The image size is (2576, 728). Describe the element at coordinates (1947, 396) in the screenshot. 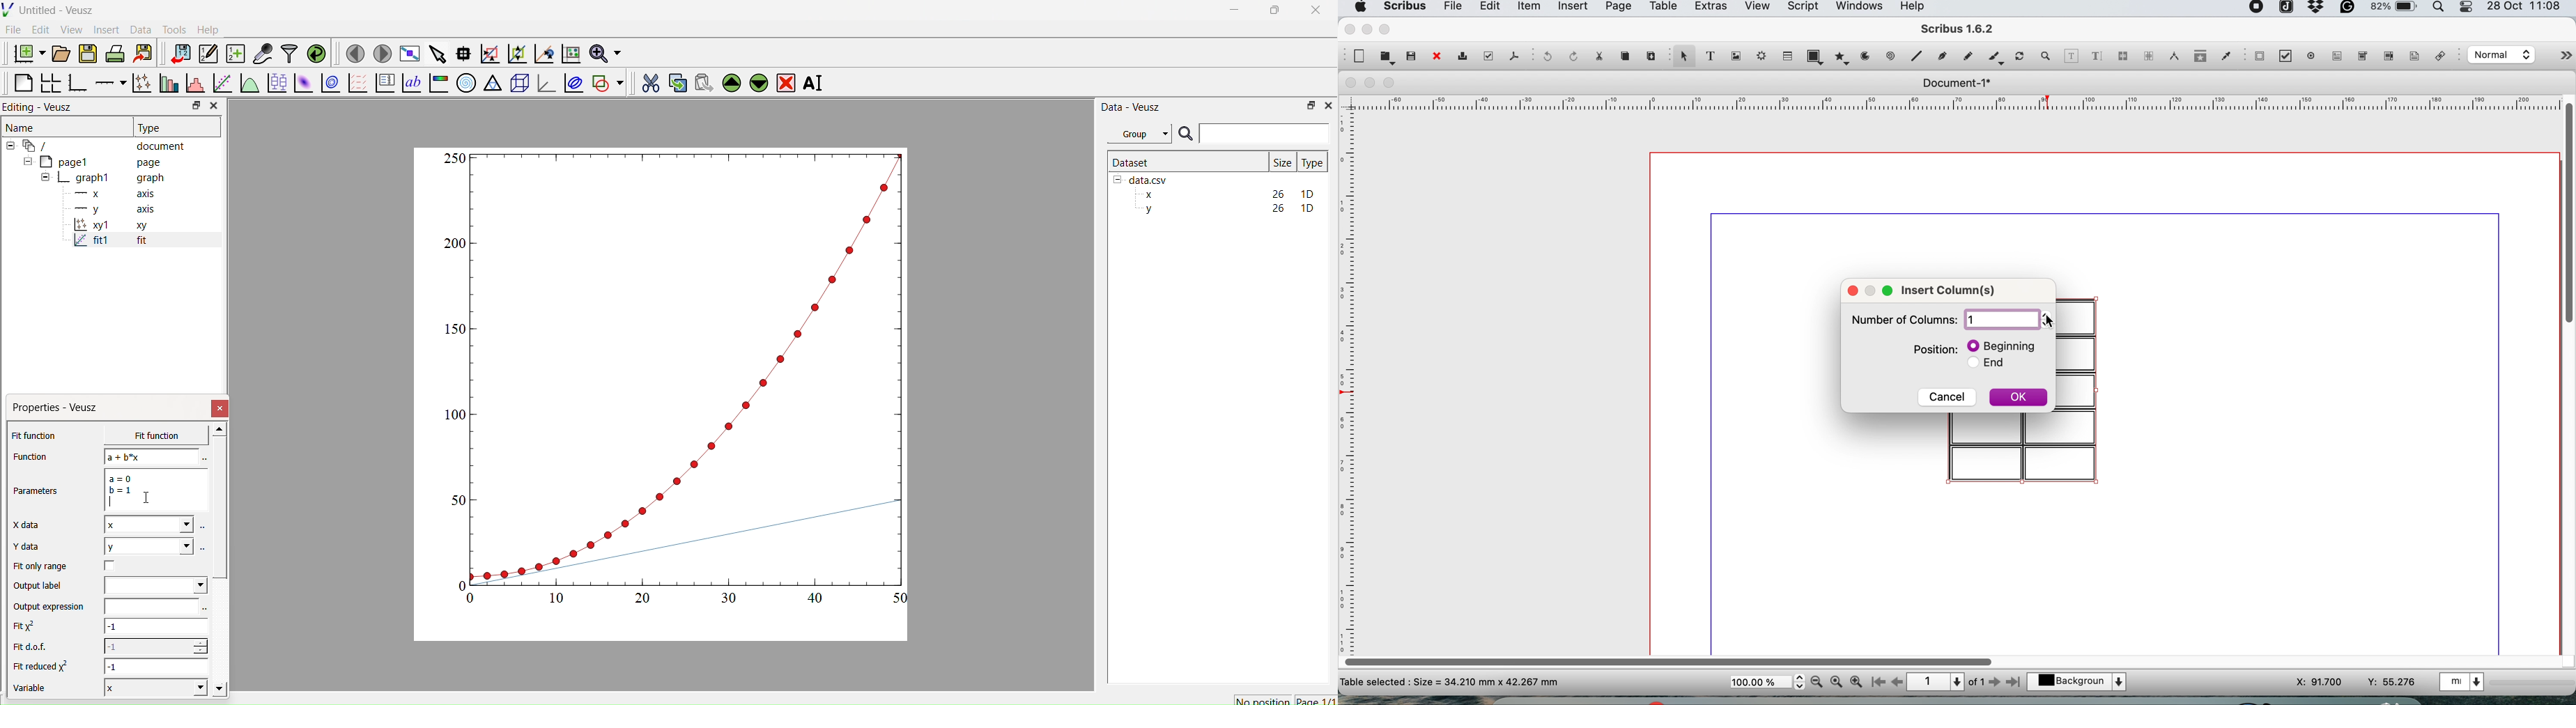

I see `cancel` at that location.